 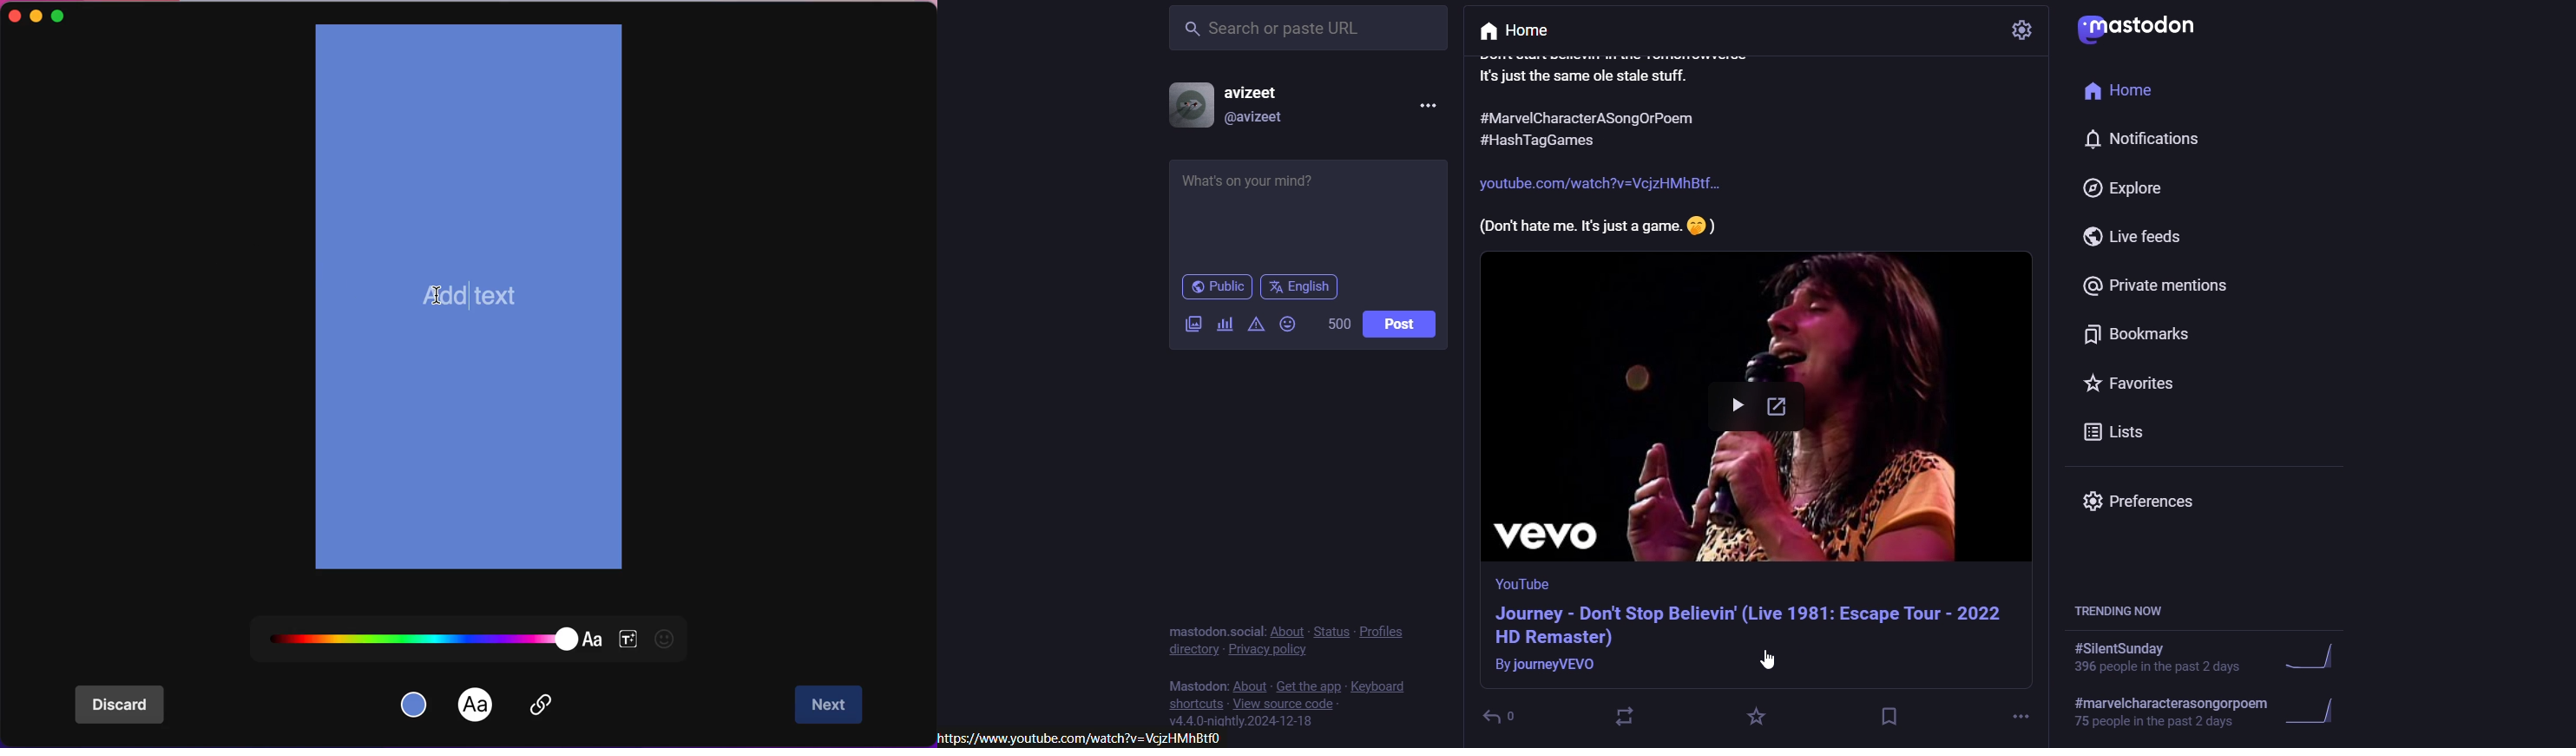 I want to click on content warning, so click(x=1255, y=327).